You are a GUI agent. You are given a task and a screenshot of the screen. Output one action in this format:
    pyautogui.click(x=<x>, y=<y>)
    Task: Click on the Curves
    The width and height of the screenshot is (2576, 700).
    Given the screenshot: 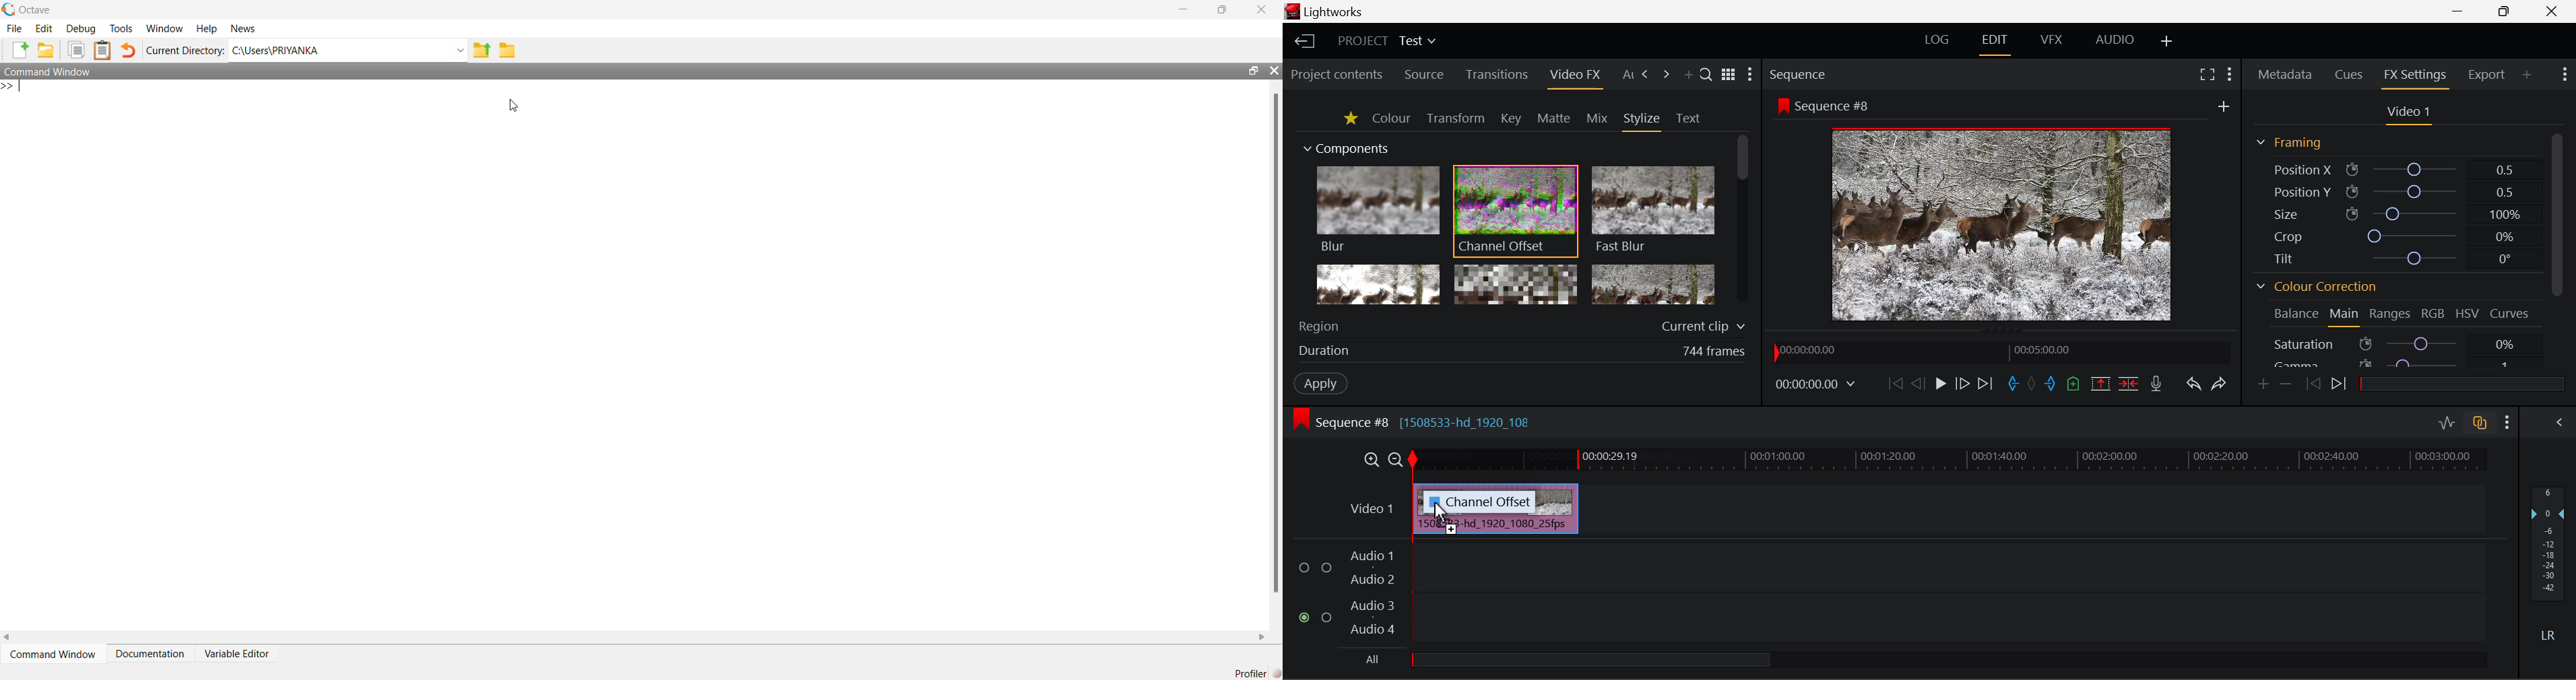 What is the action you would take?
    pyautogui.click(x=2511, y=313)
    